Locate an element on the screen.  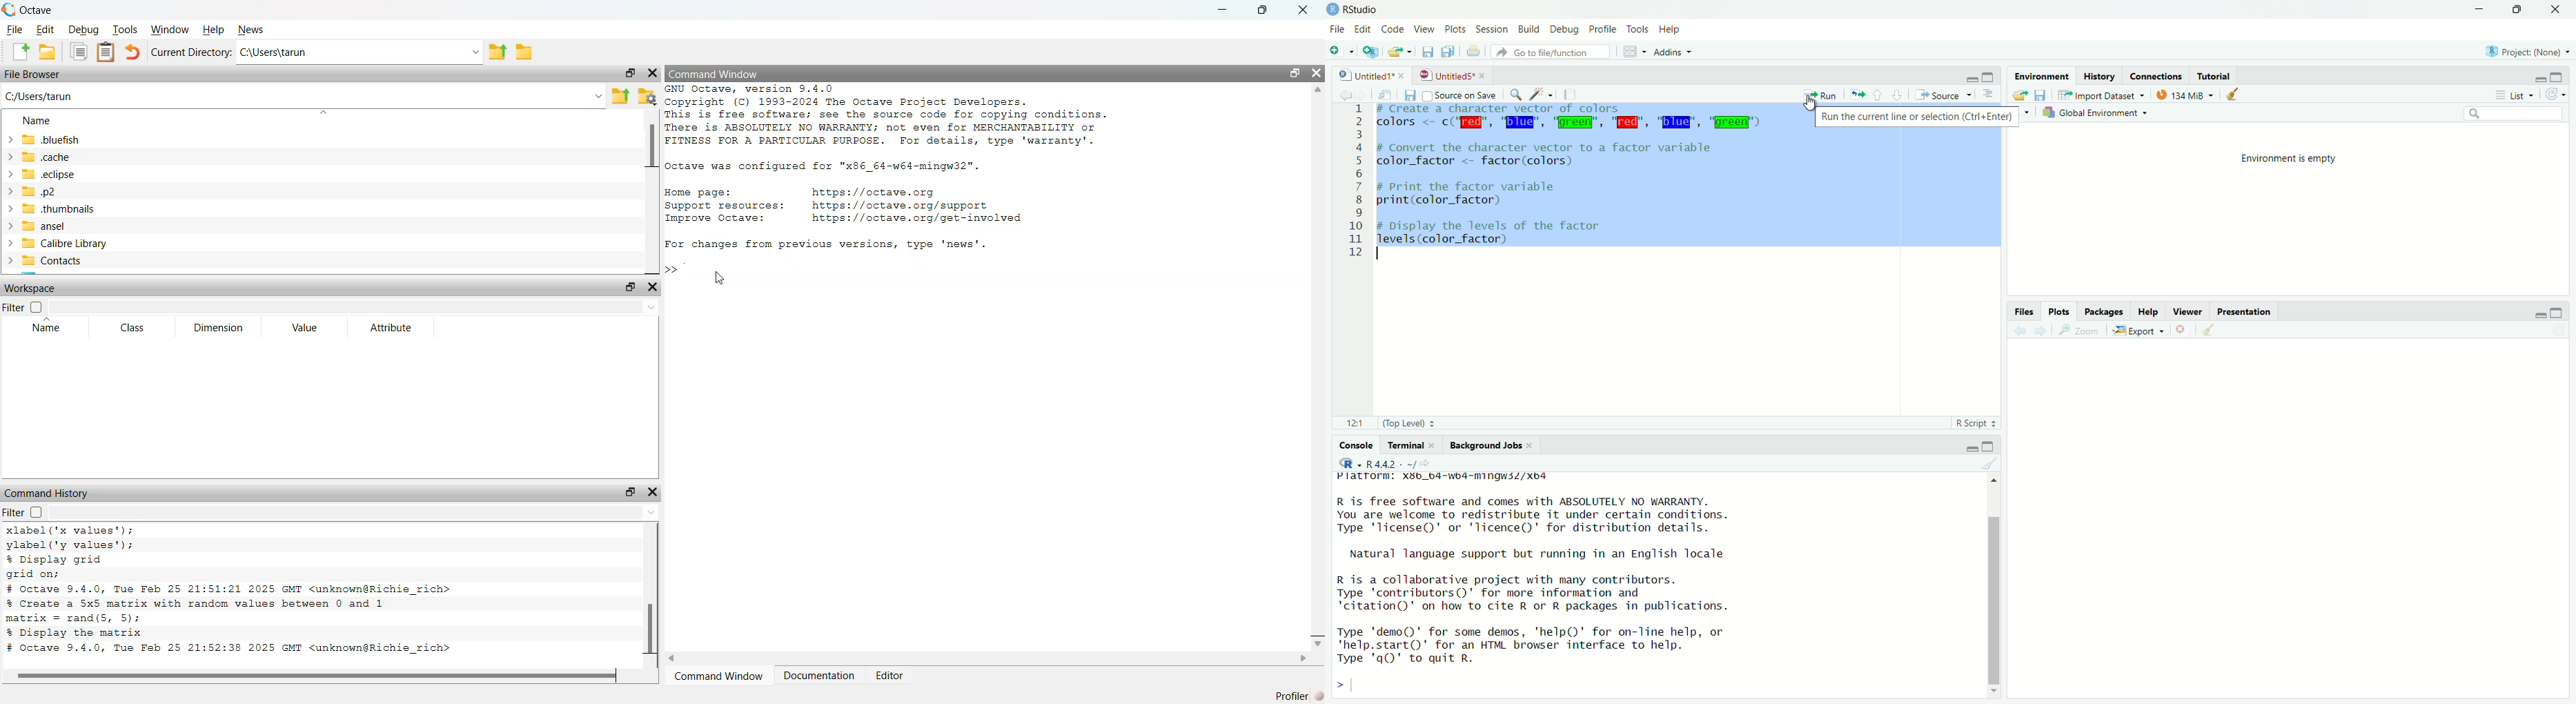
compile report is located at coordinates (1573, 95).